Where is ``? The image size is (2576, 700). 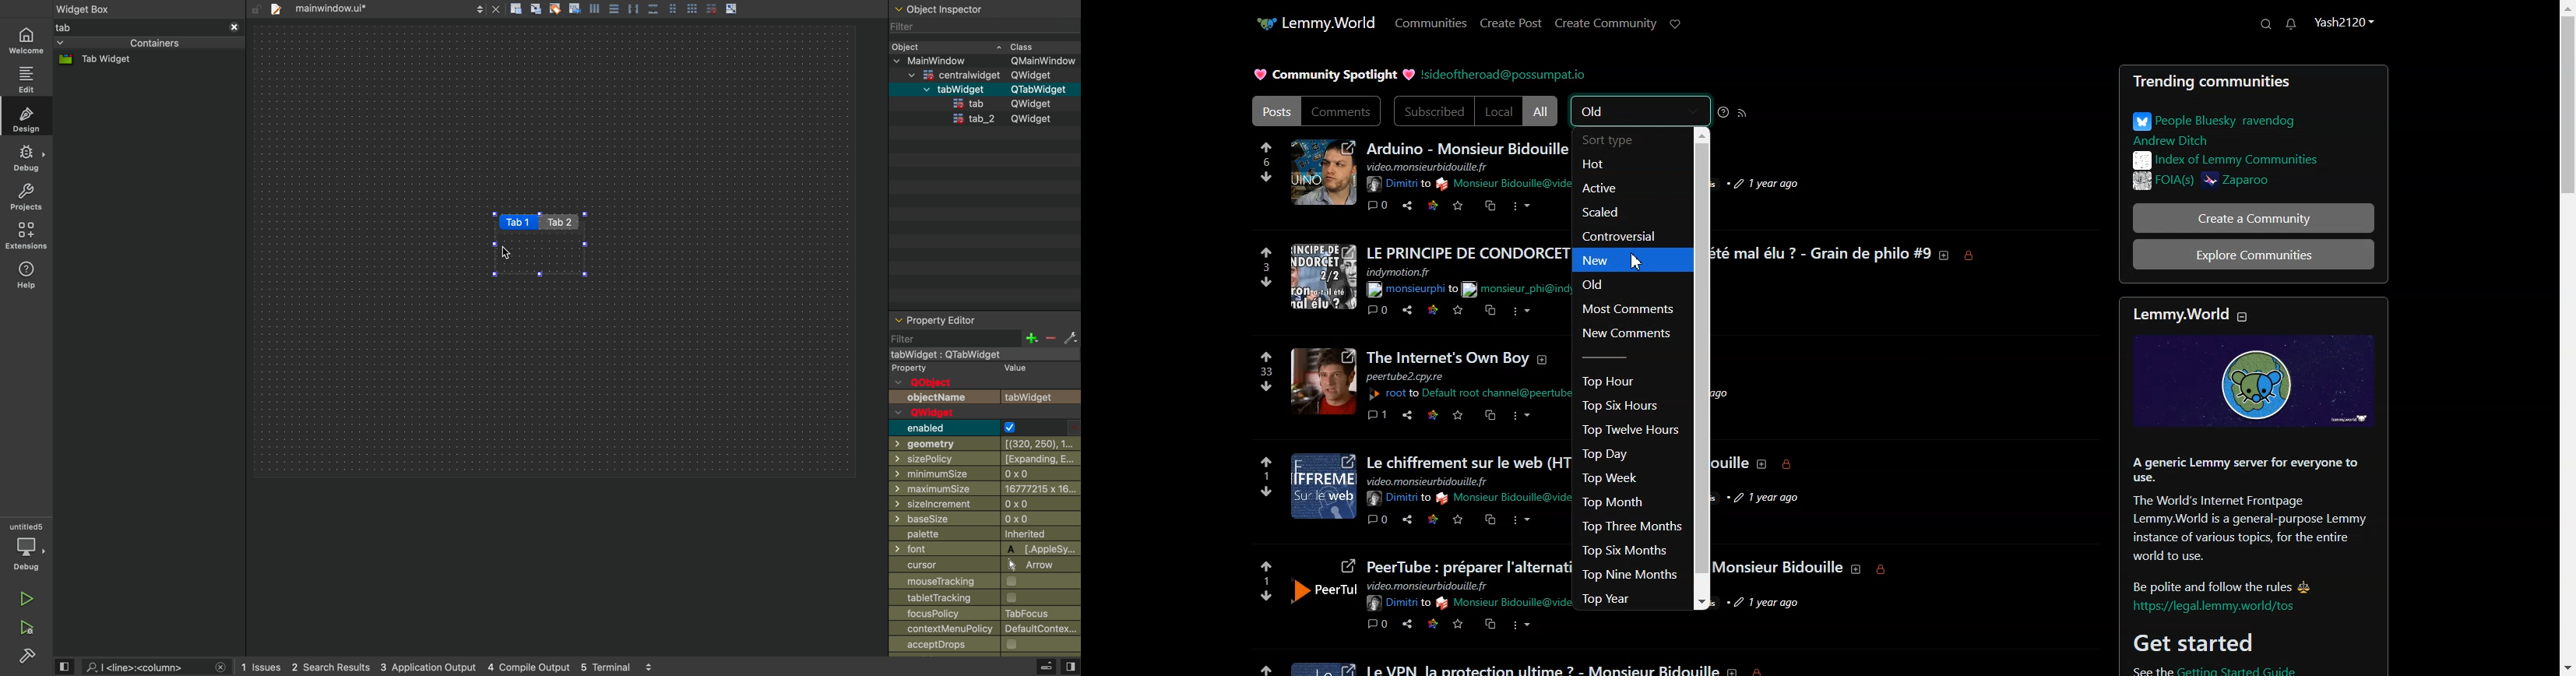  is located at coordinates (1433, 310).